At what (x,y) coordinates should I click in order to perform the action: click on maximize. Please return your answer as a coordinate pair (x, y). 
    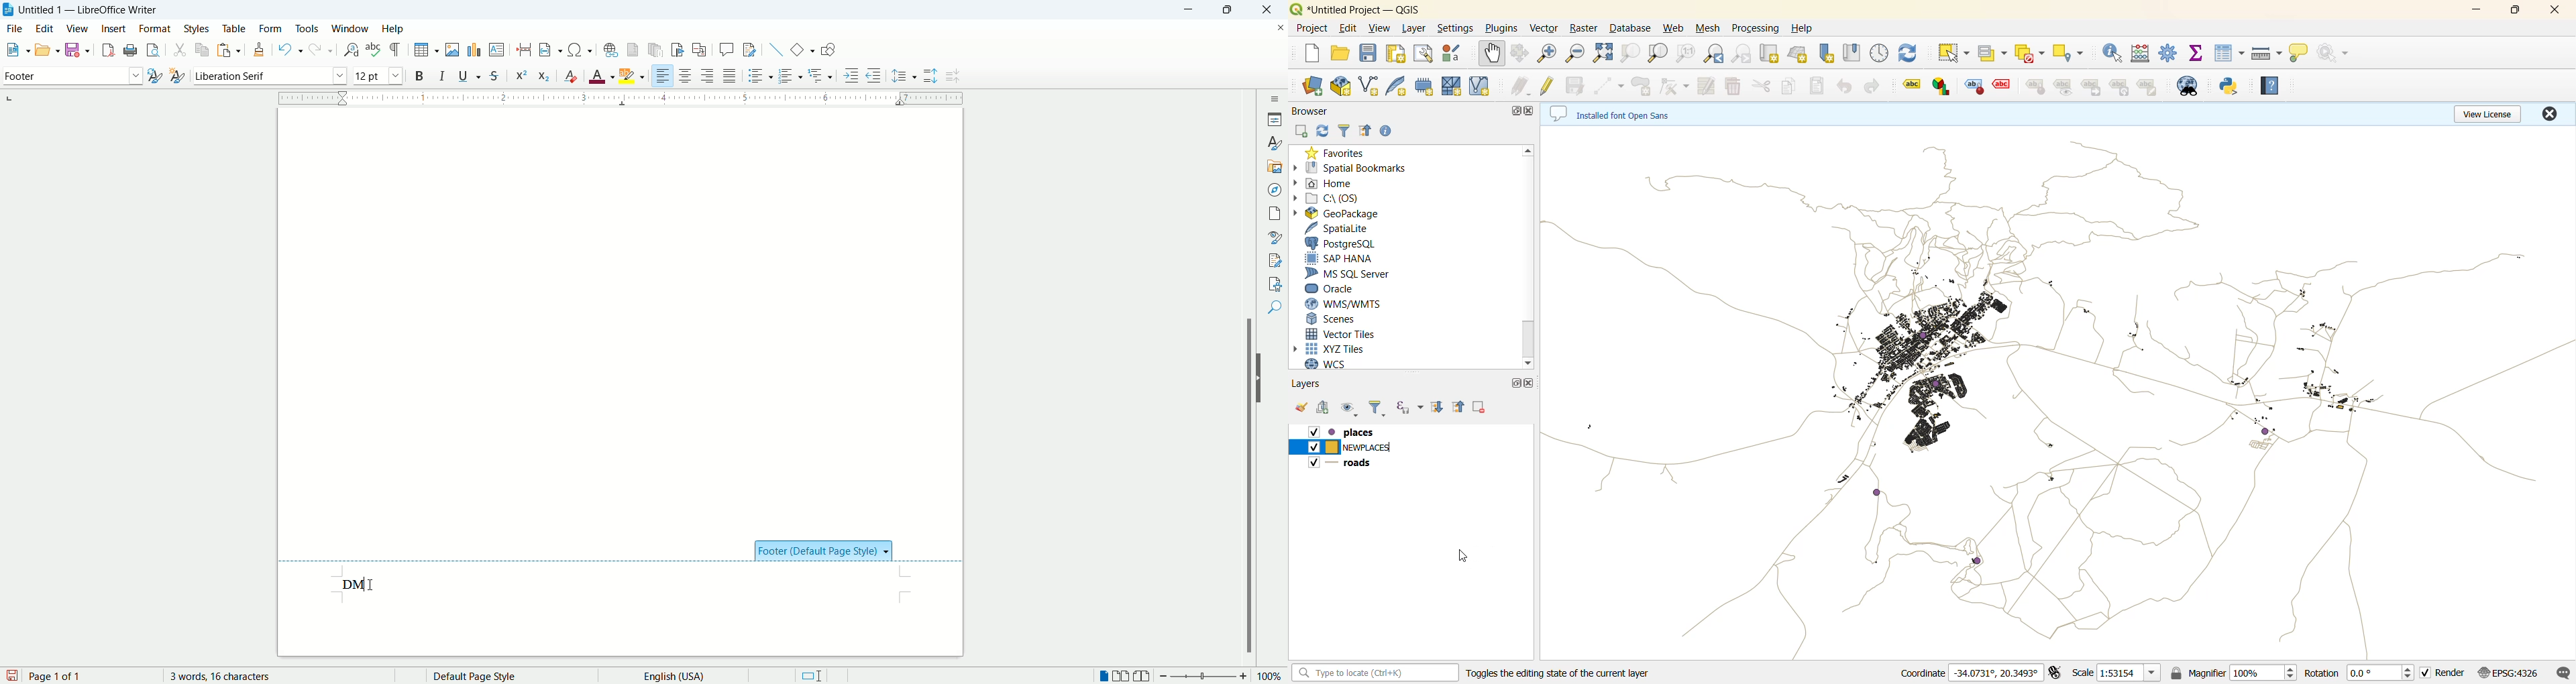
    Looking at the image, I should click on (1233, 11).